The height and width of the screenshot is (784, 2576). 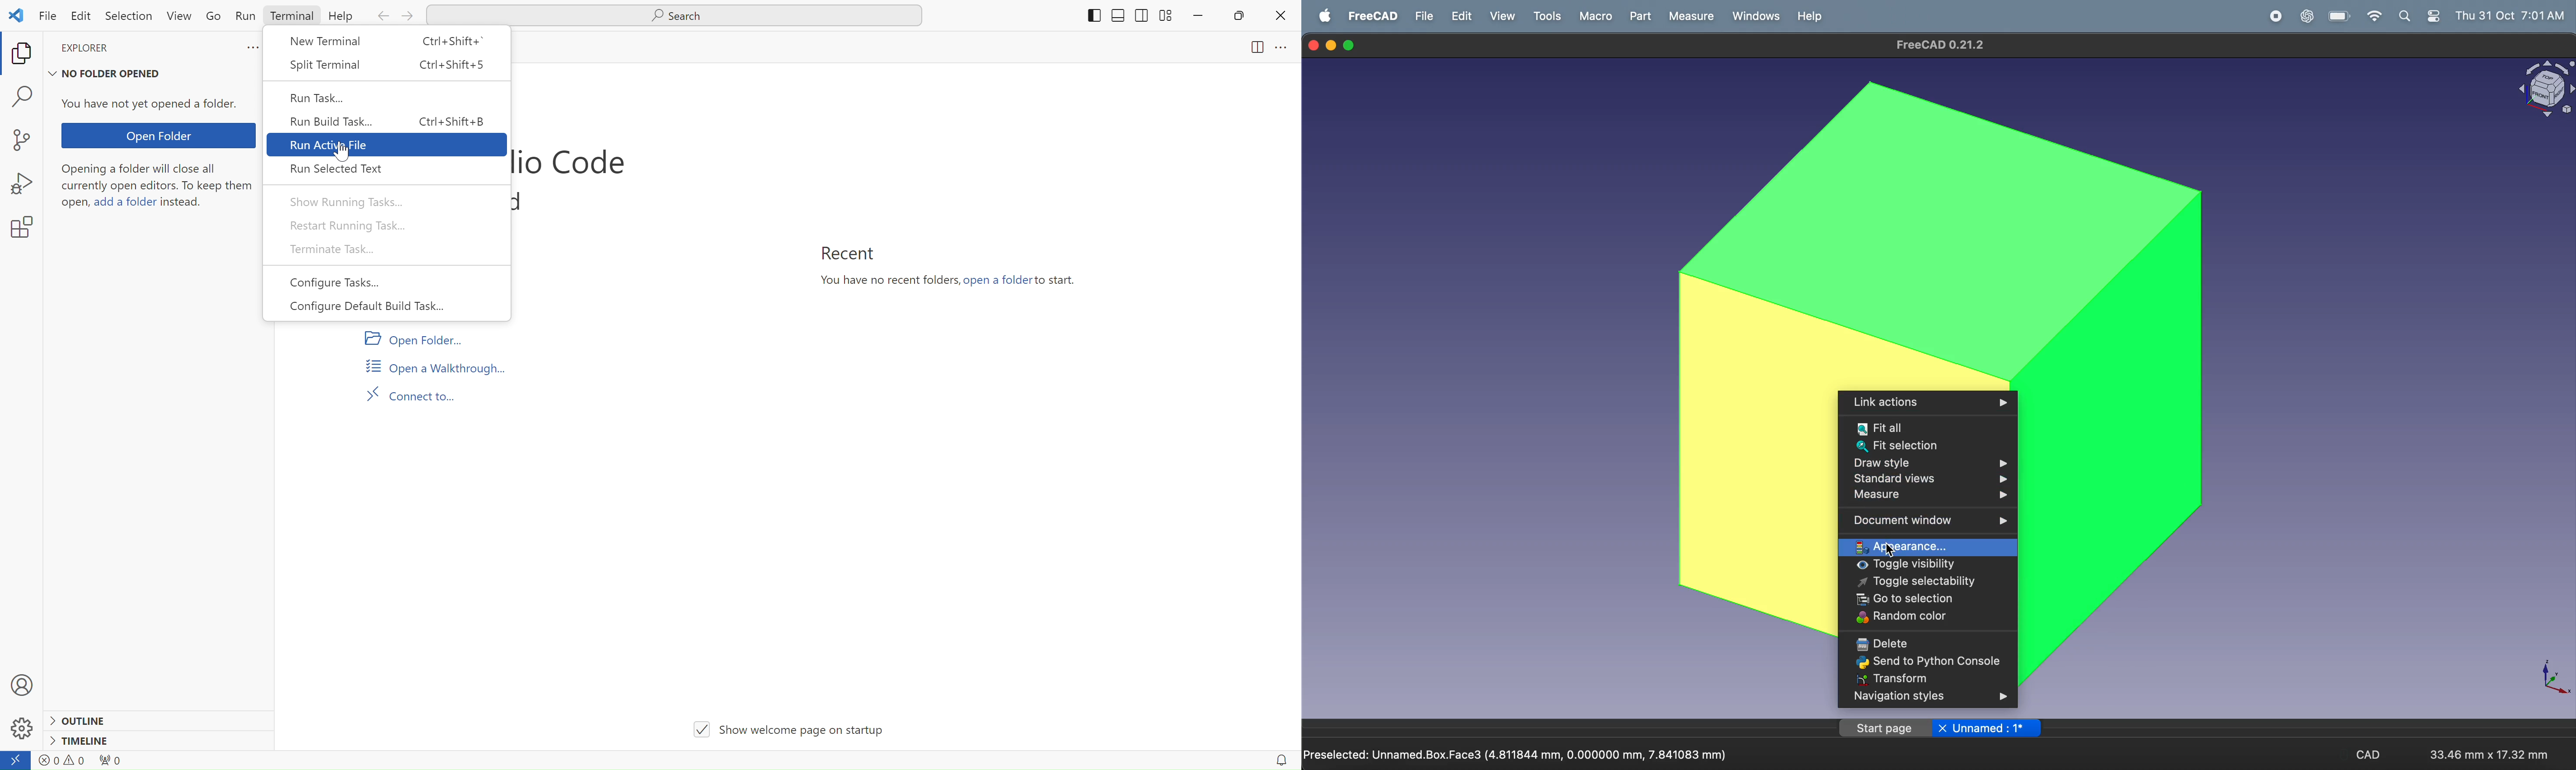 What do you see at coordinates (1922, 641) in the screenshot?
I see `delete` at bounding box center [1922, 641].